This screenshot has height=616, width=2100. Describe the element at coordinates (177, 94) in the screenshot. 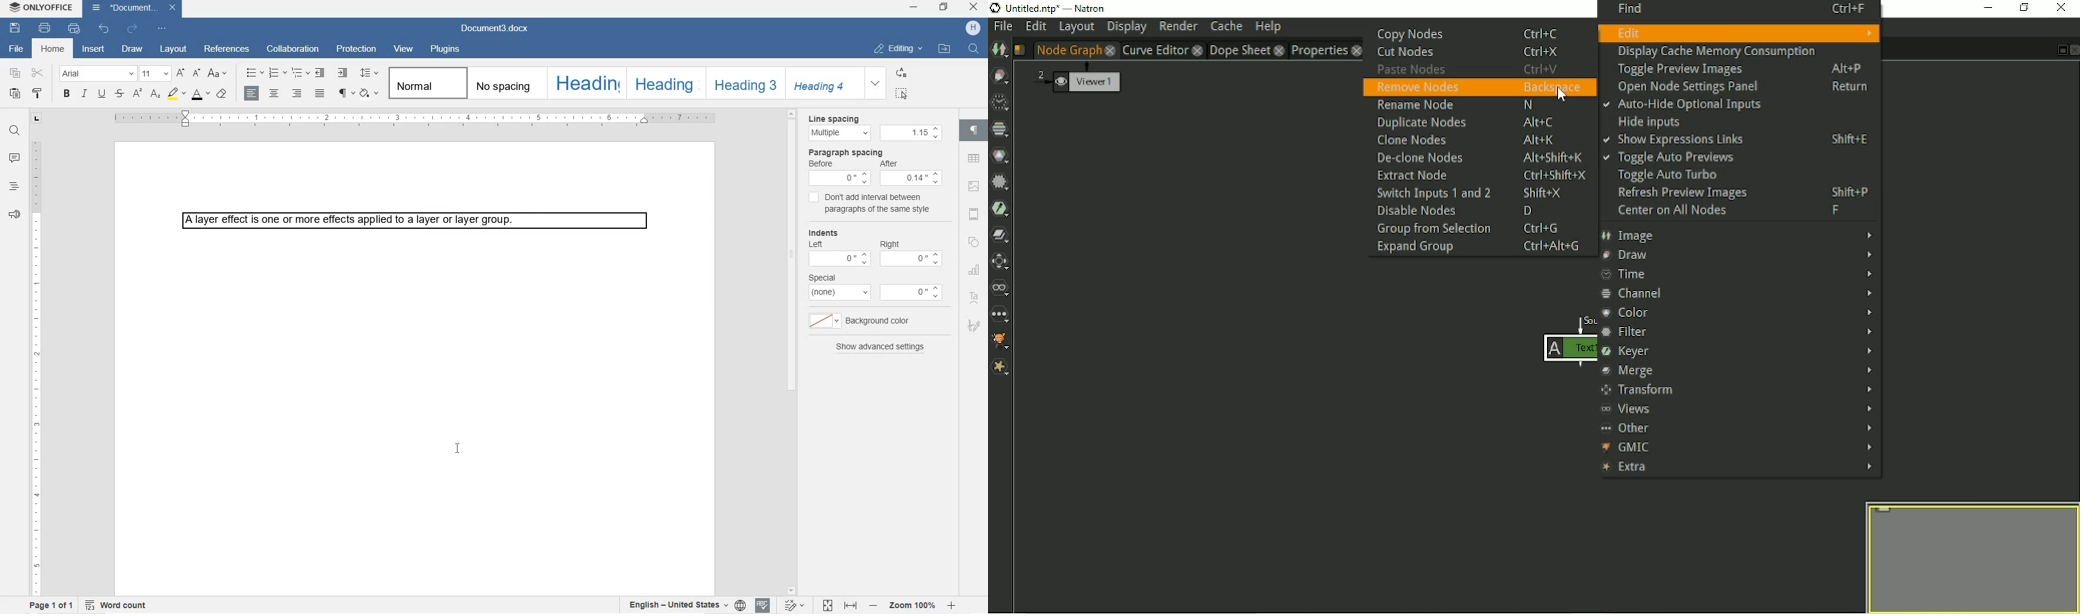

I see `HIGHLIGHT COLOR` at that location.